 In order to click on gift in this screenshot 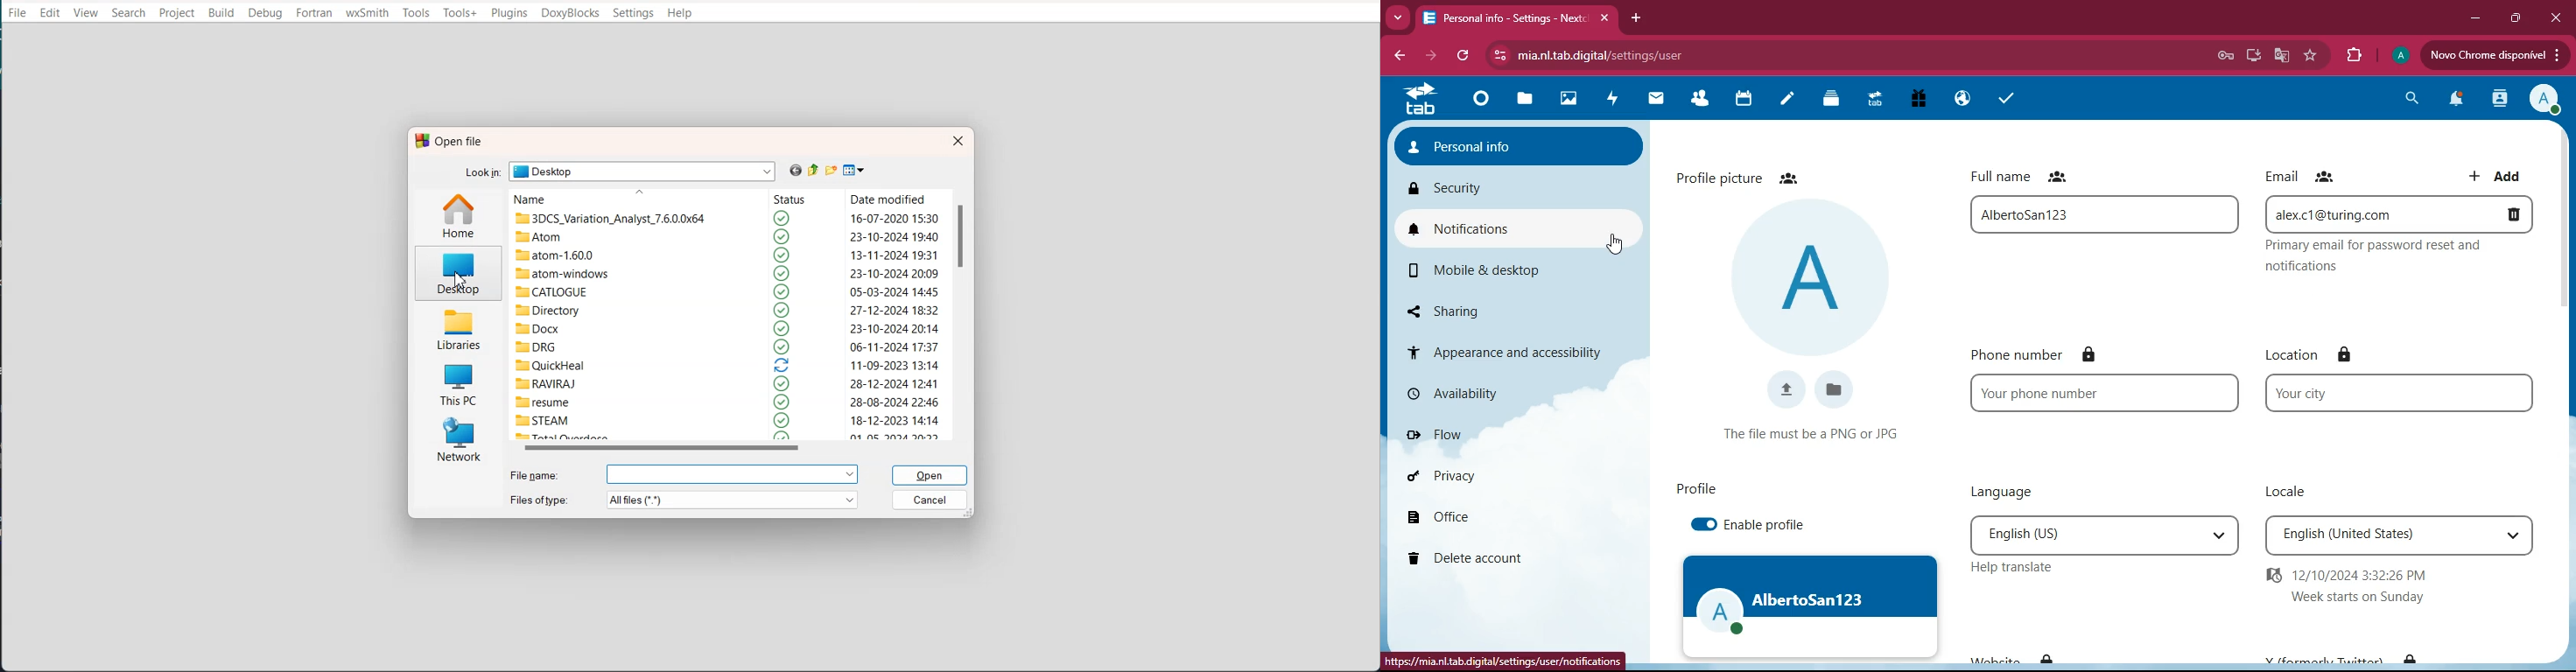, I will do `click(1919, 100)`.